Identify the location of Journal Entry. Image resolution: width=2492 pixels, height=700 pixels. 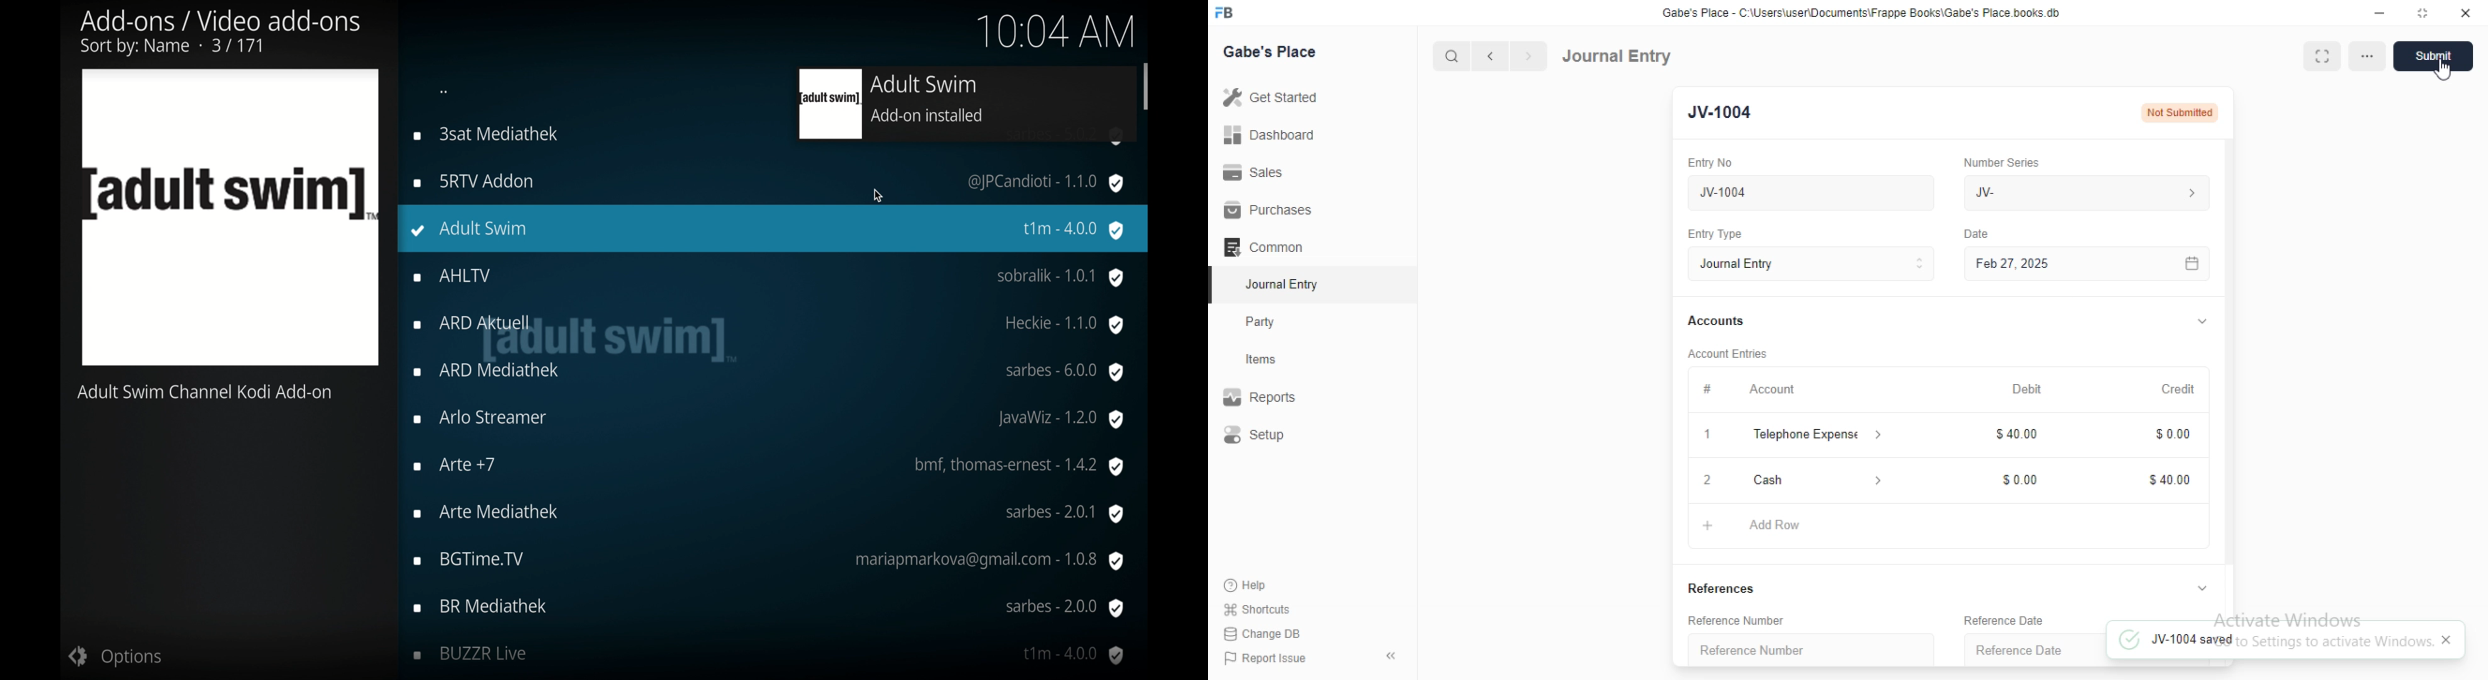
(1811, 264).